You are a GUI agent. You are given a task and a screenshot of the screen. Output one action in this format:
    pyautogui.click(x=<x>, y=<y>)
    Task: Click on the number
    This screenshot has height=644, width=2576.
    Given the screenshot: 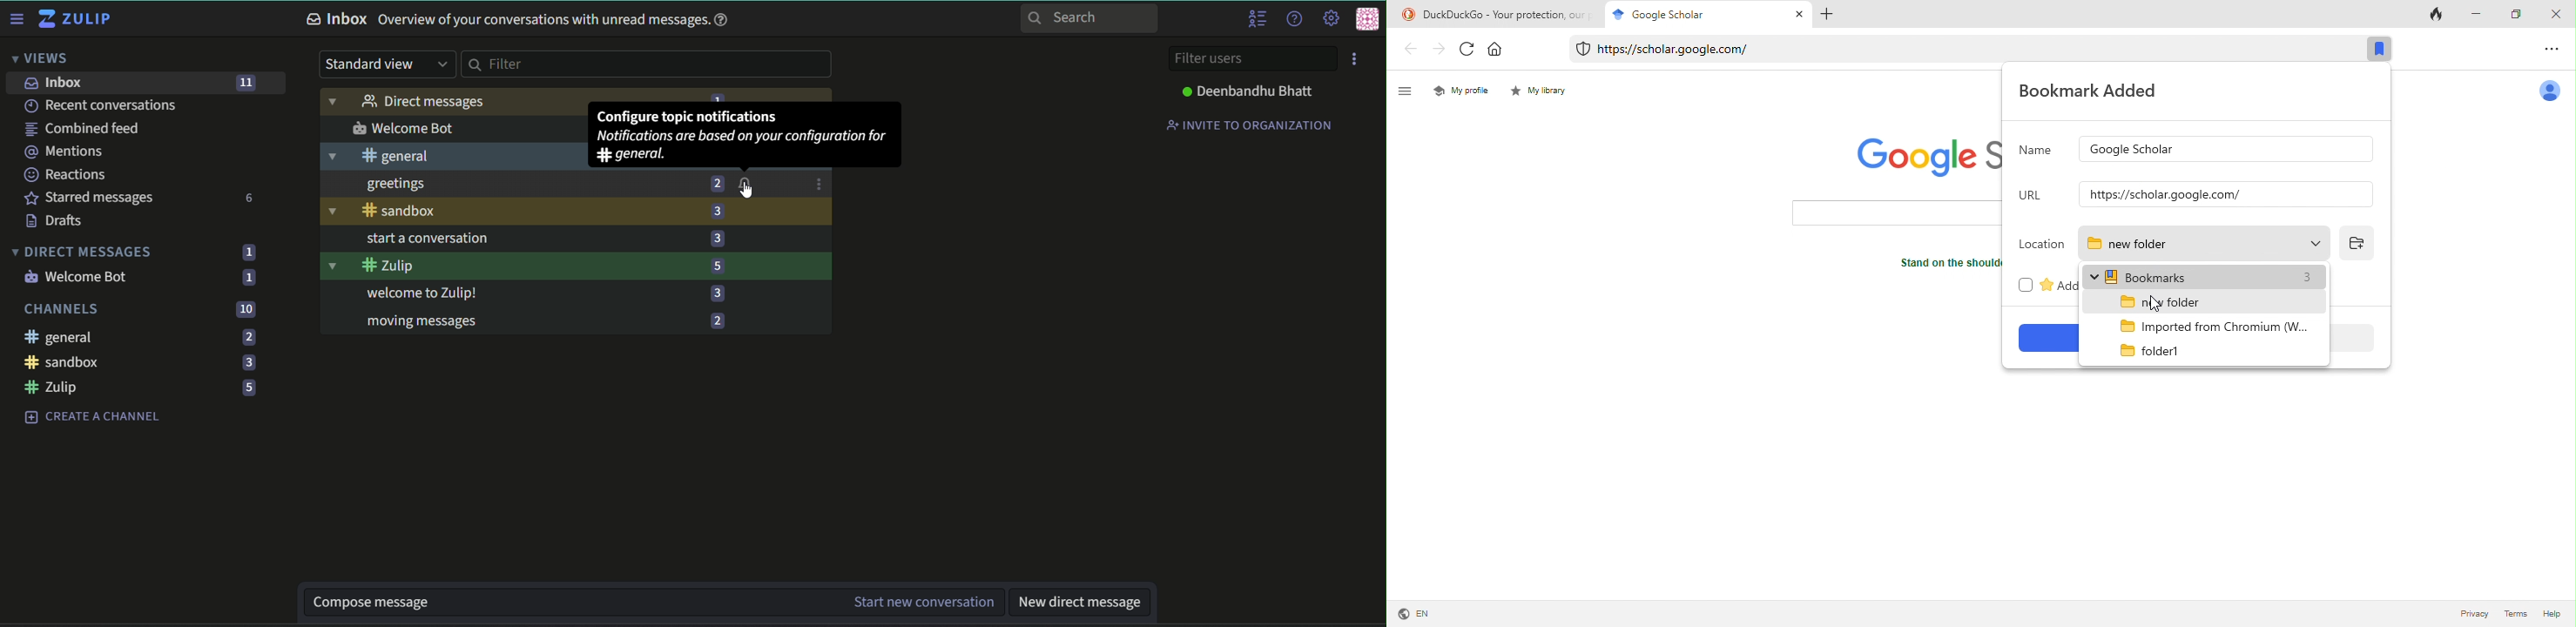 What is the action you would take?
    pyautogui.click(x=720, y=320)
    